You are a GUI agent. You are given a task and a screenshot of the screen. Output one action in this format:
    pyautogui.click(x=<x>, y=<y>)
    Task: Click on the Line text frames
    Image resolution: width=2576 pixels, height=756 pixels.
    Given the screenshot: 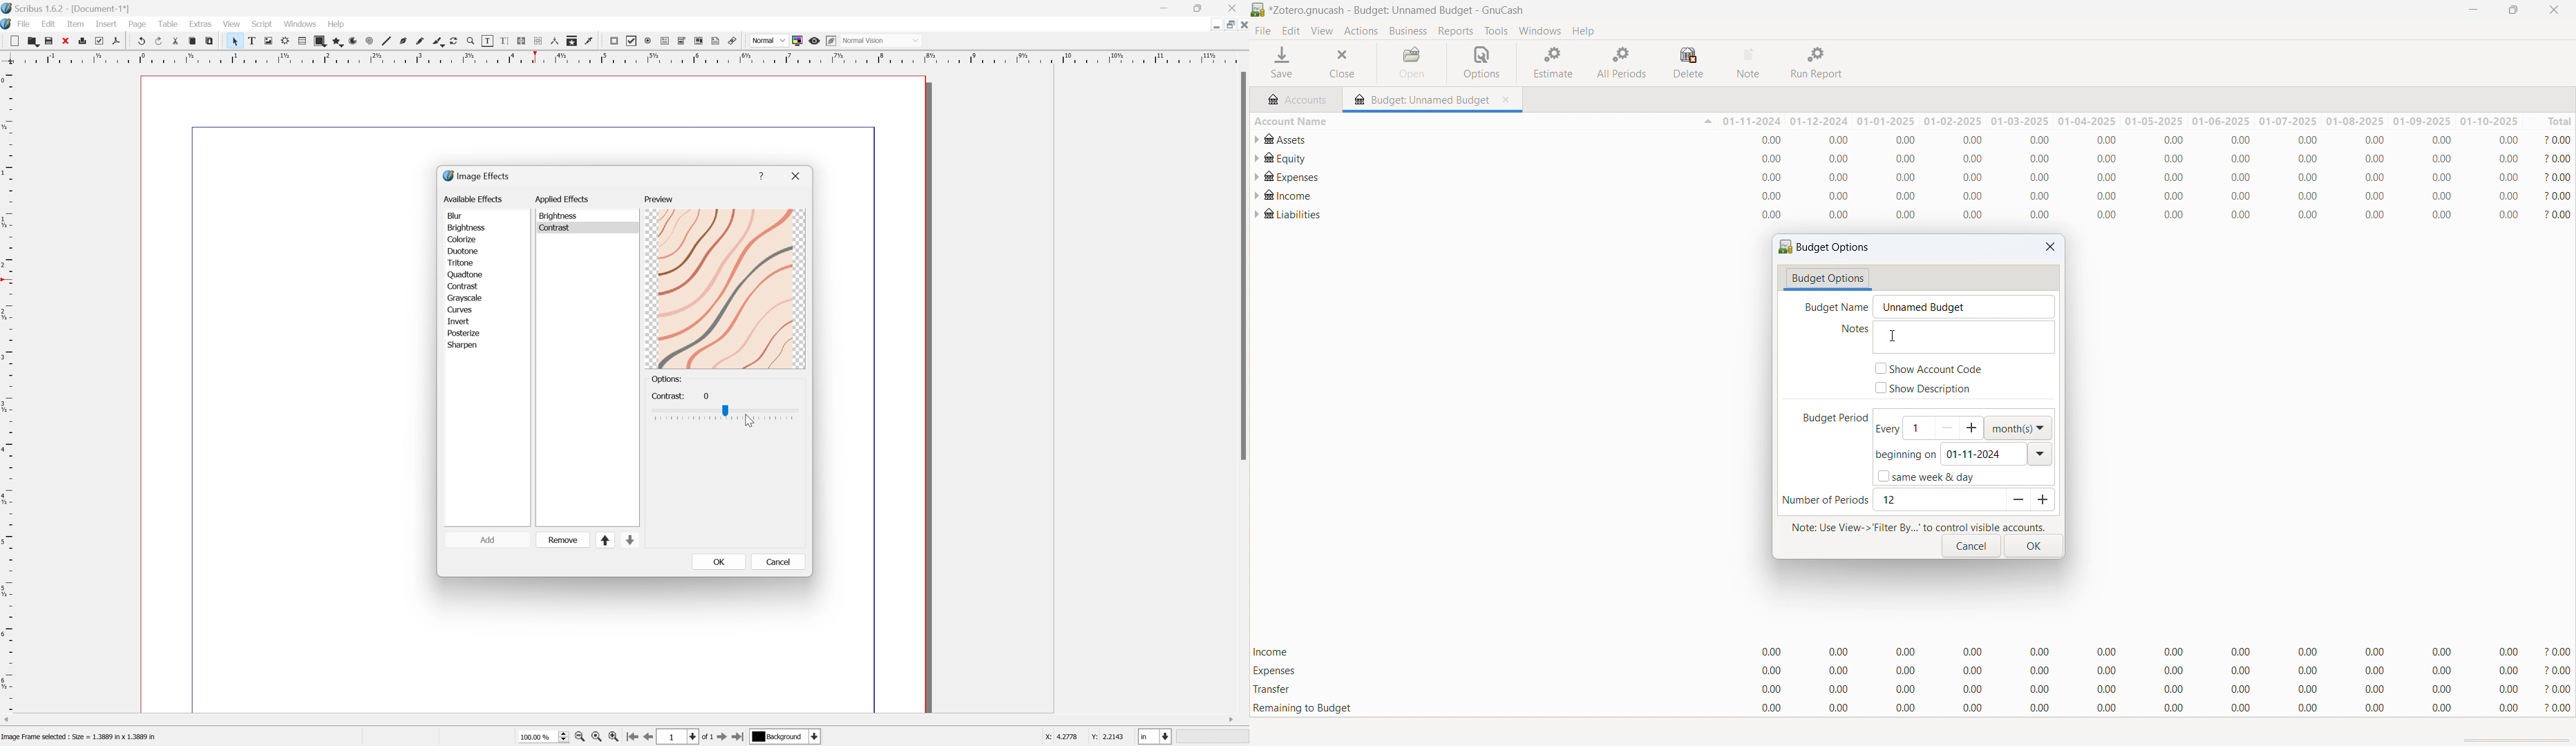 What is the action you would take?
    pyautogui.click(x=522, y=40)
    